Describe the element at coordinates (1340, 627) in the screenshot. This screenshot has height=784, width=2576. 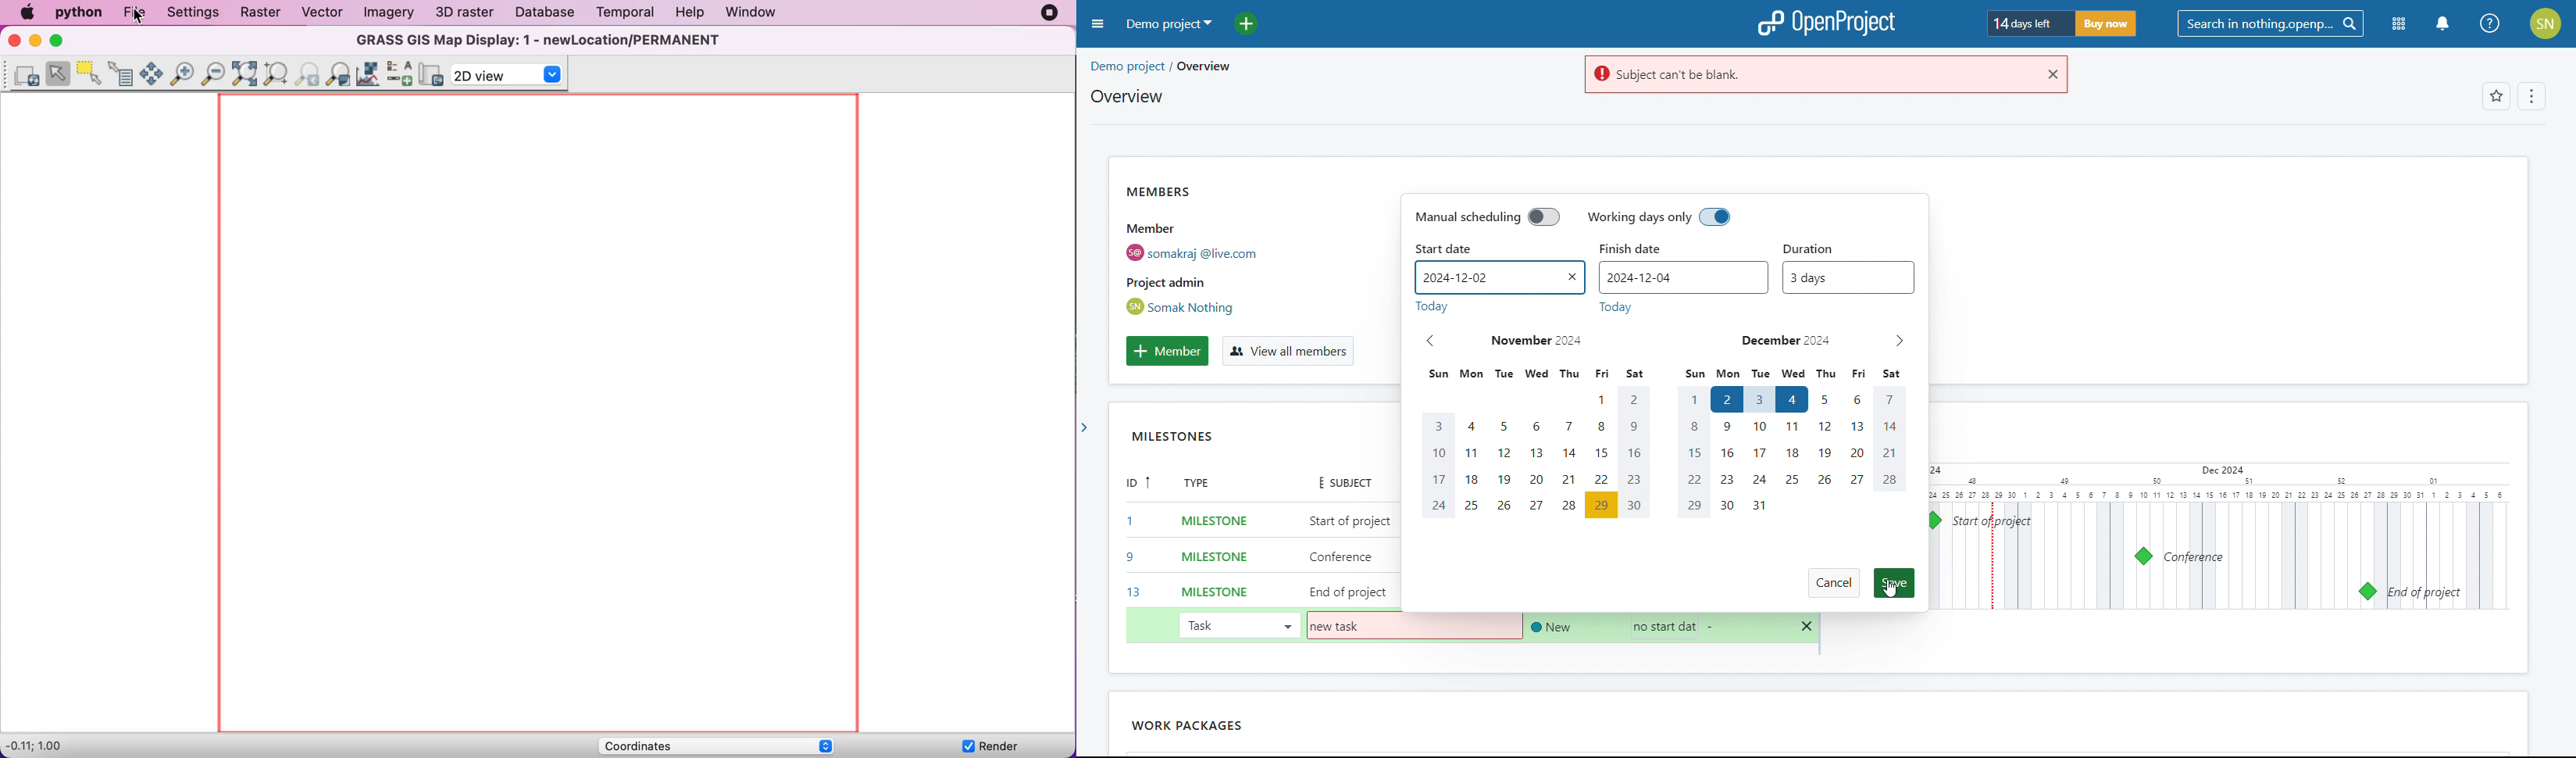
I see `subject added` at that location.